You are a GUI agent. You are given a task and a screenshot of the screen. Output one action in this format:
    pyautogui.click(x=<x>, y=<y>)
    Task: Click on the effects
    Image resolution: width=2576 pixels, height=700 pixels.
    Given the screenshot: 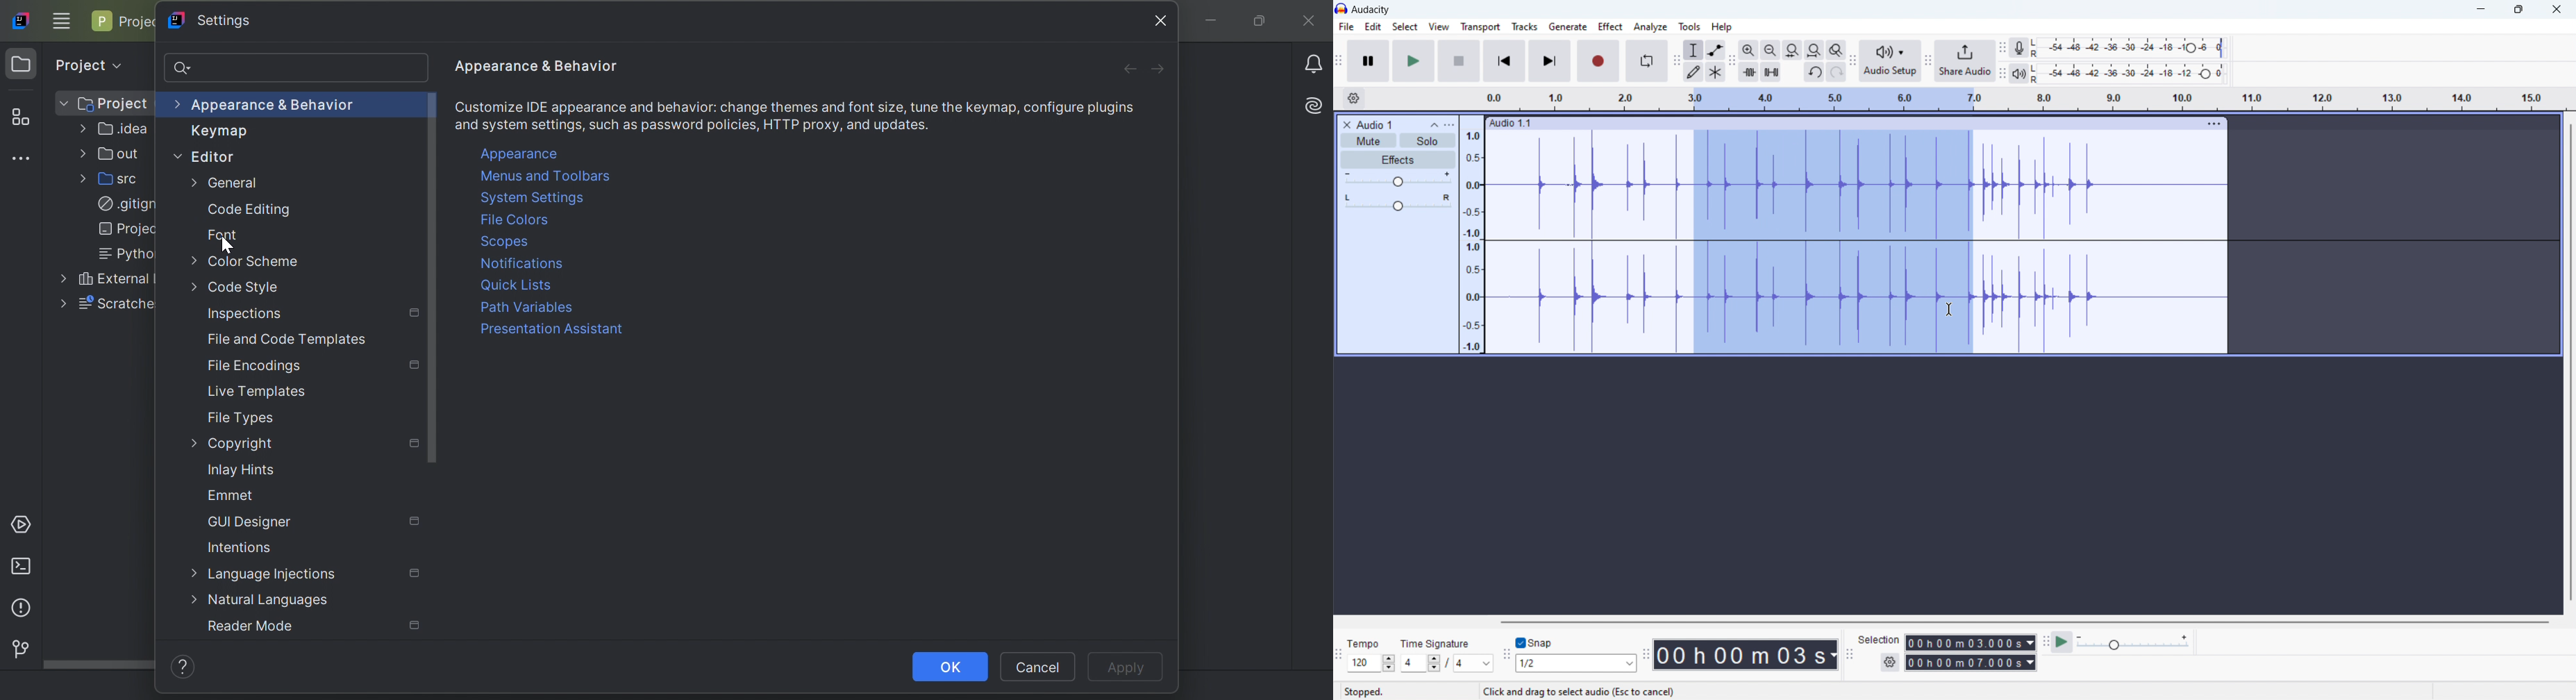 What is the action you would take?
    pyautogui.click(x=1398, y=159)
    